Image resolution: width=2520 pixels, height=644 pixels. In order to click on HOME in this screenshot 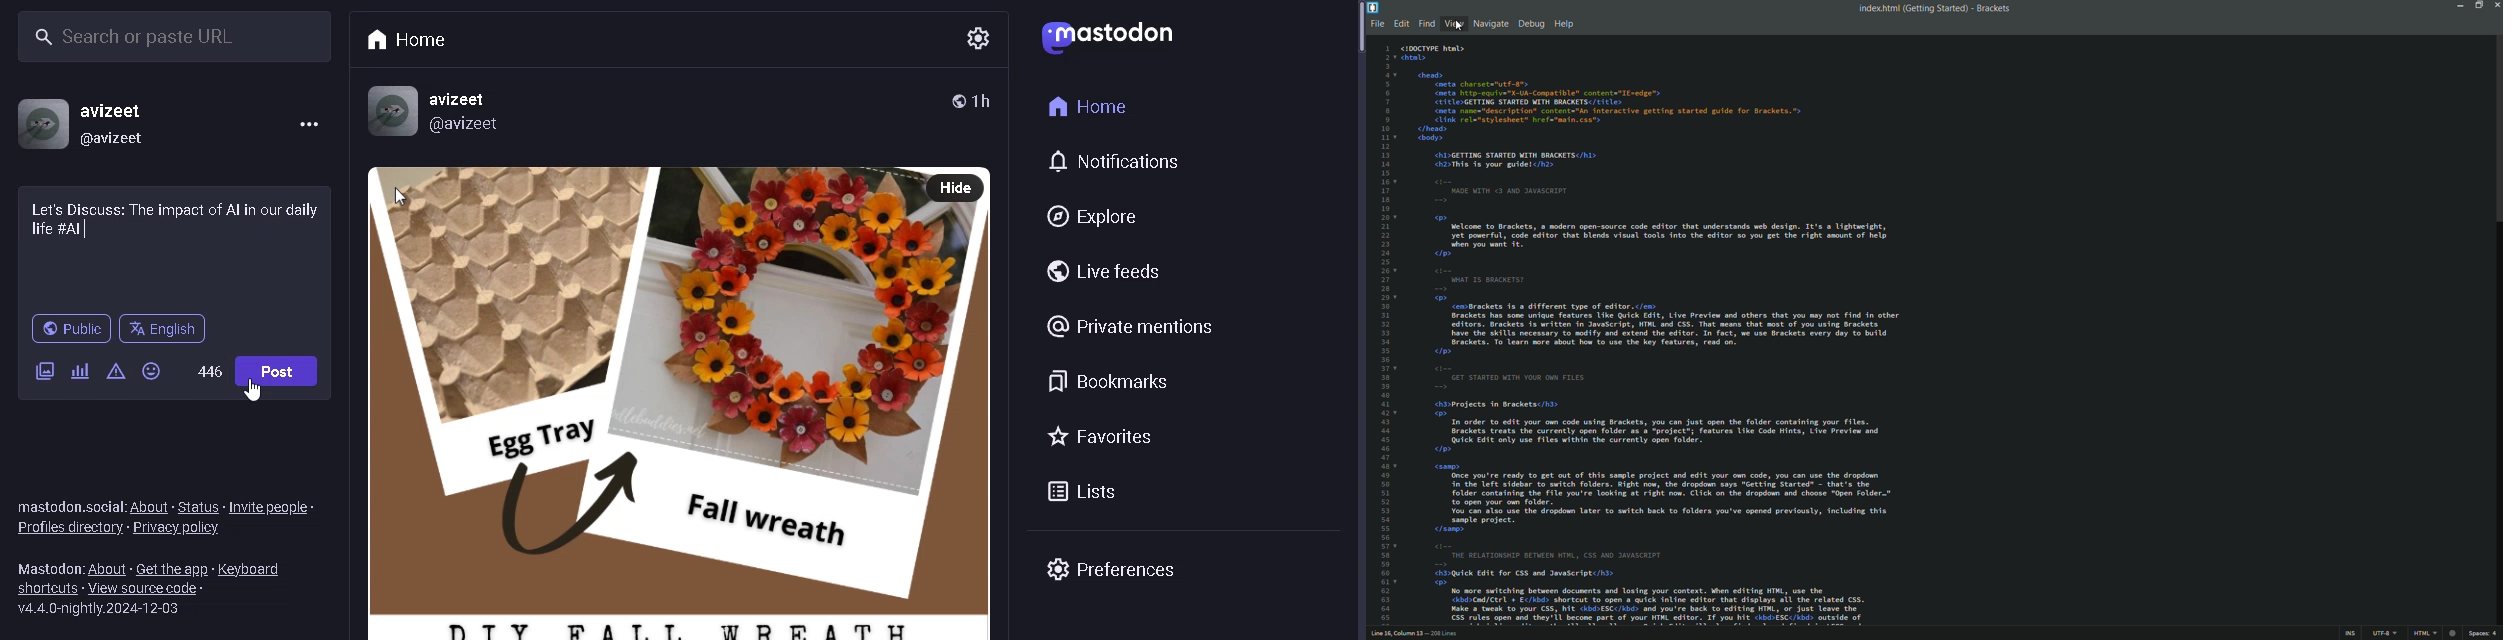, I will do `click(424, 41)`.